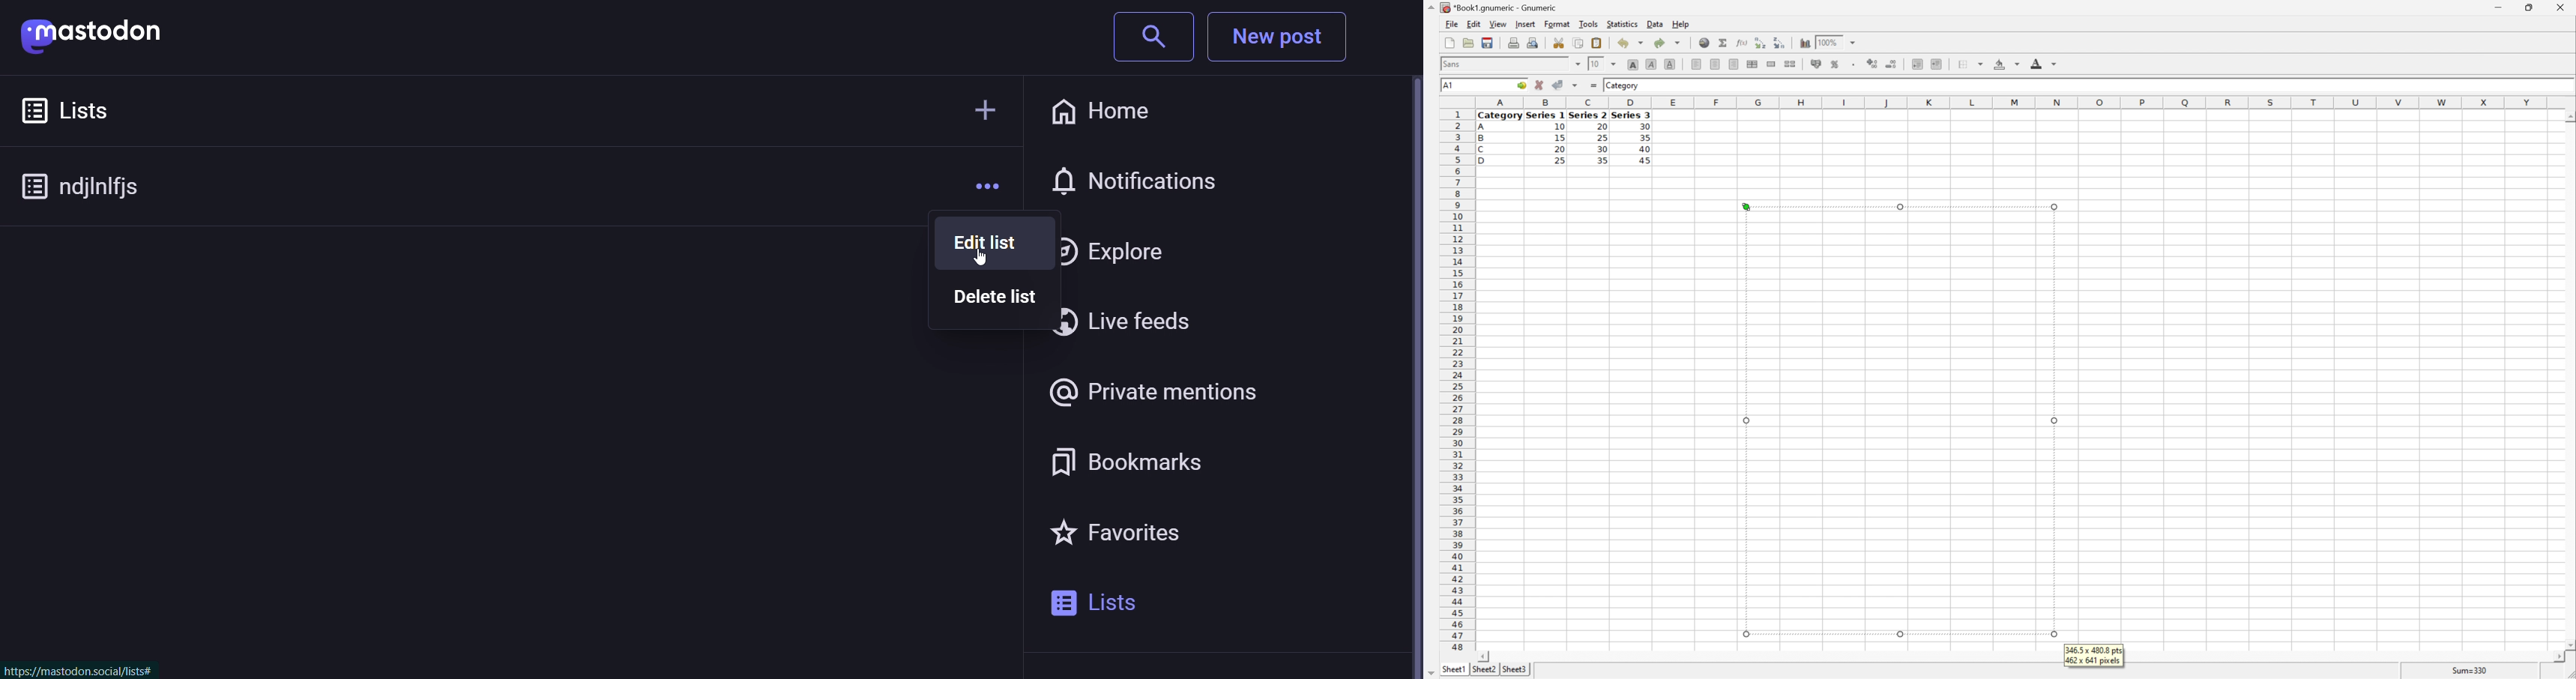 The width and height of the screenshot is (2576, 700). What do you see at coordinates (1467, 43) in the screenshot?
I see `Open a file` at bounding box center [1467, 43].